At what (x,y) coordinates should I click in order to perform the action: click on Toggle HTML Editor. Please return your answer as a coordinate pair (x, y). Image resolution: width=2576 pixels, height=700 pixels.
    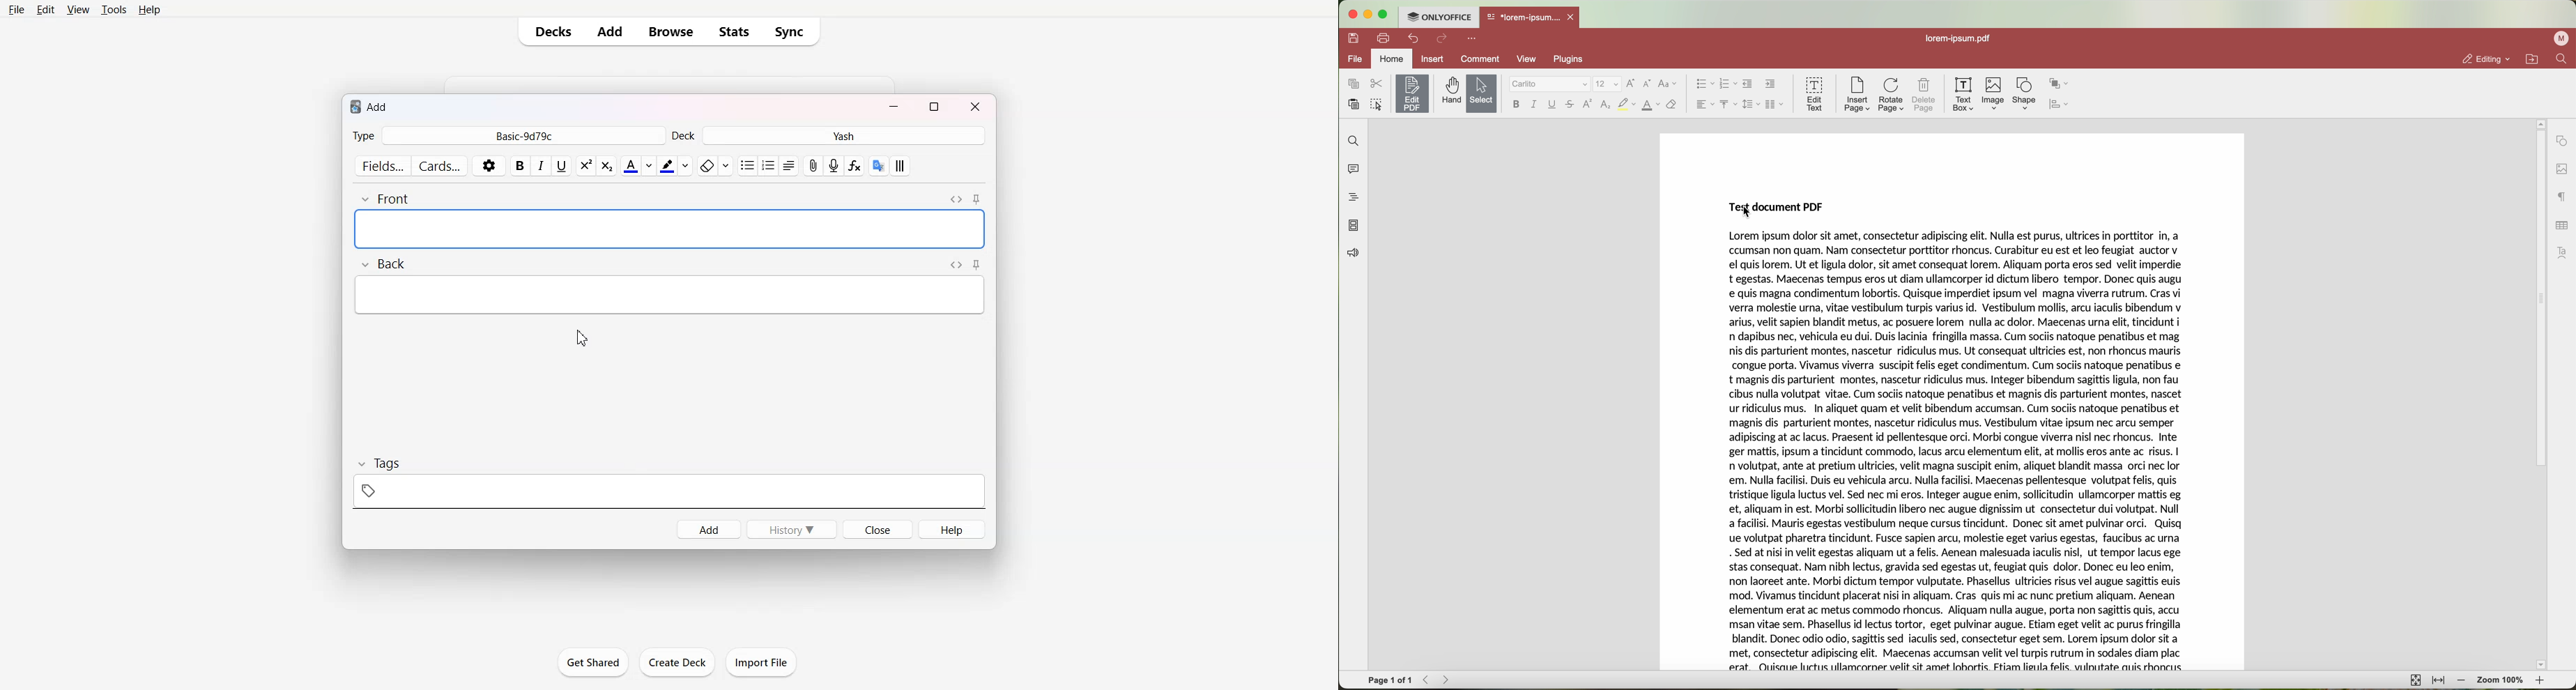
    Looking at the image, I should click on (956, 199).